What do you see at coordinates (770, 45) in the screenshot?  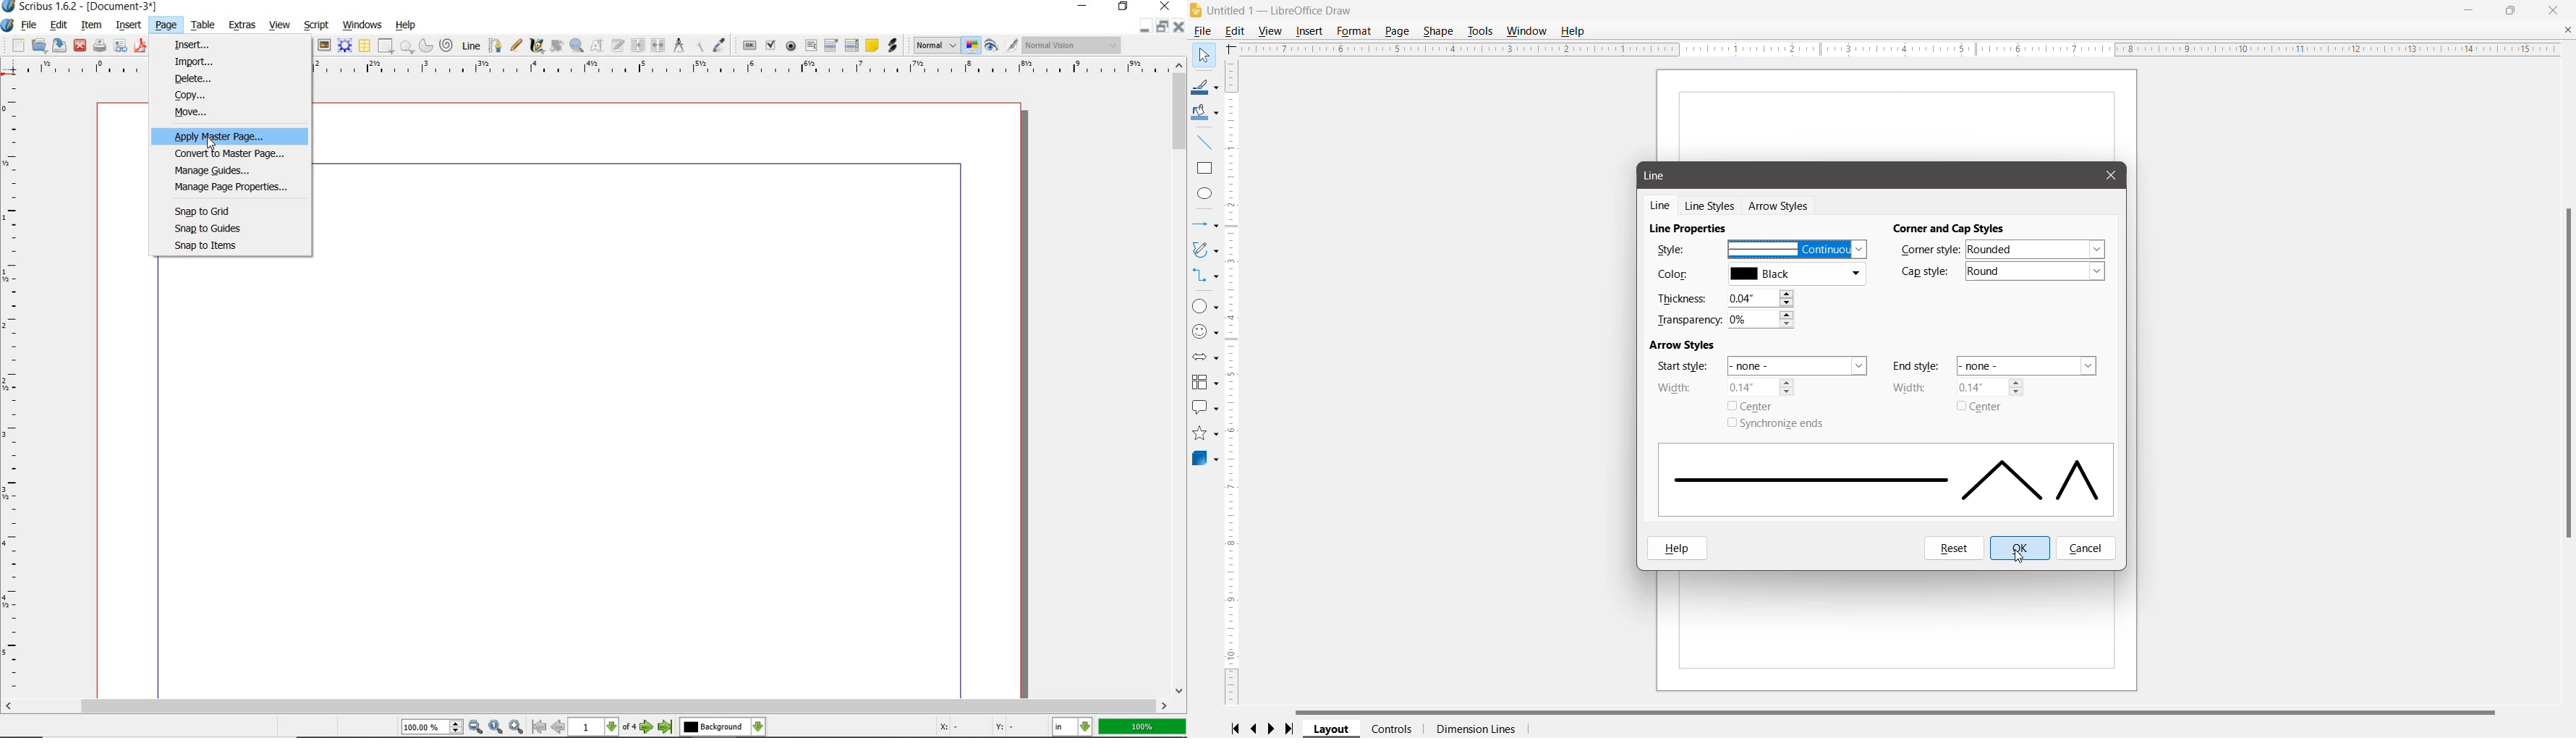 I see `pdf check box` at bounding box center [770, 45].